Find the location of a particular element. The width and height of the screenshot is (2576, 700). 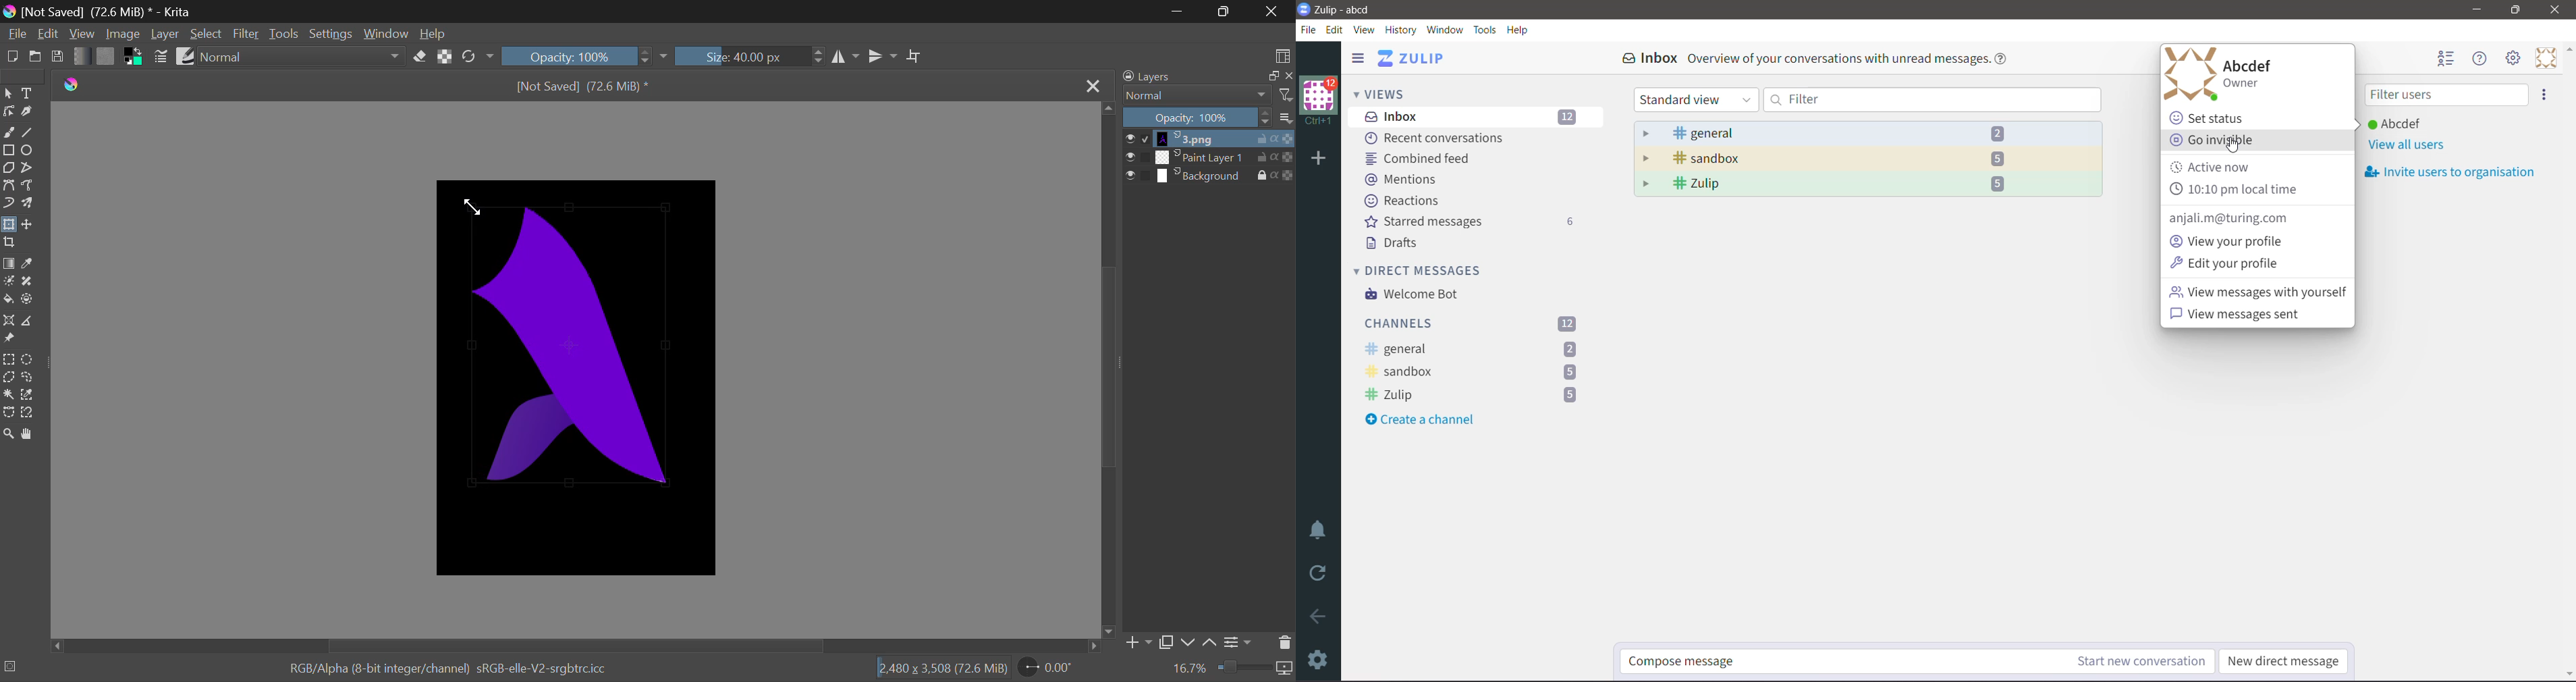

Help Menu is located at coordinates (2482, 59).